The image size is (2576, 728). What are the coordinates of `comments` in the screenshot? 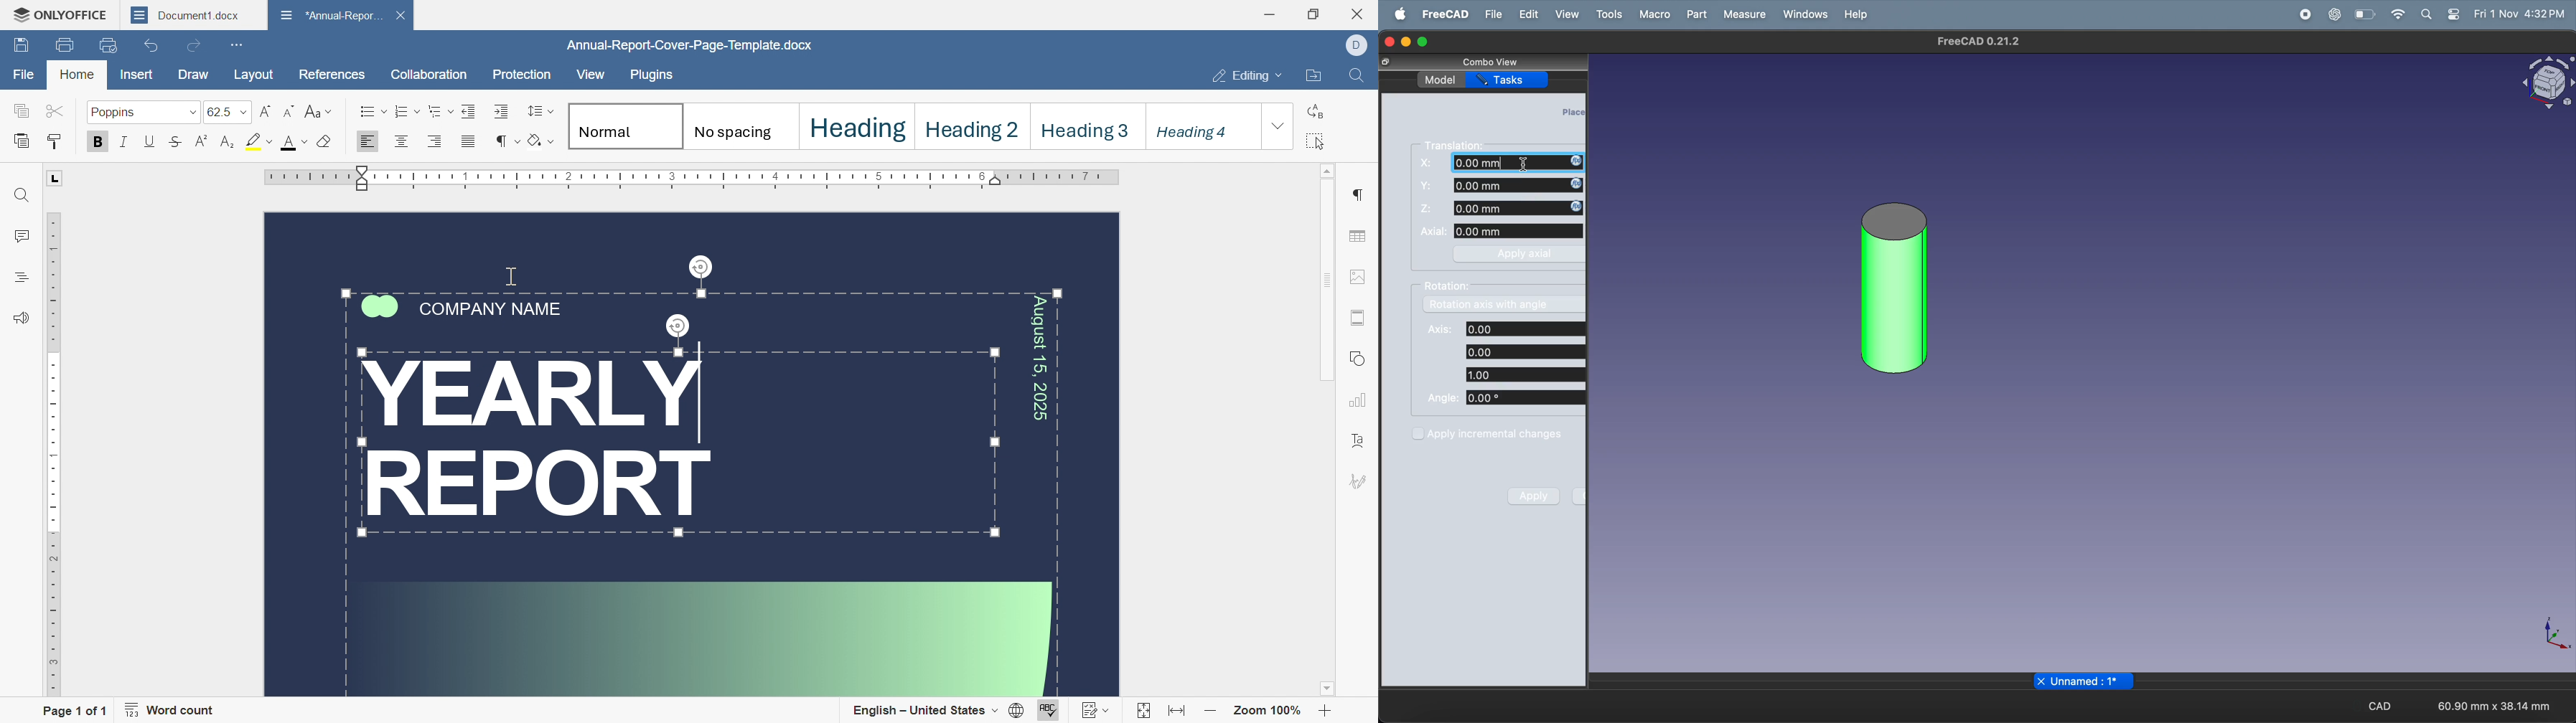 It's located at (21, 234).